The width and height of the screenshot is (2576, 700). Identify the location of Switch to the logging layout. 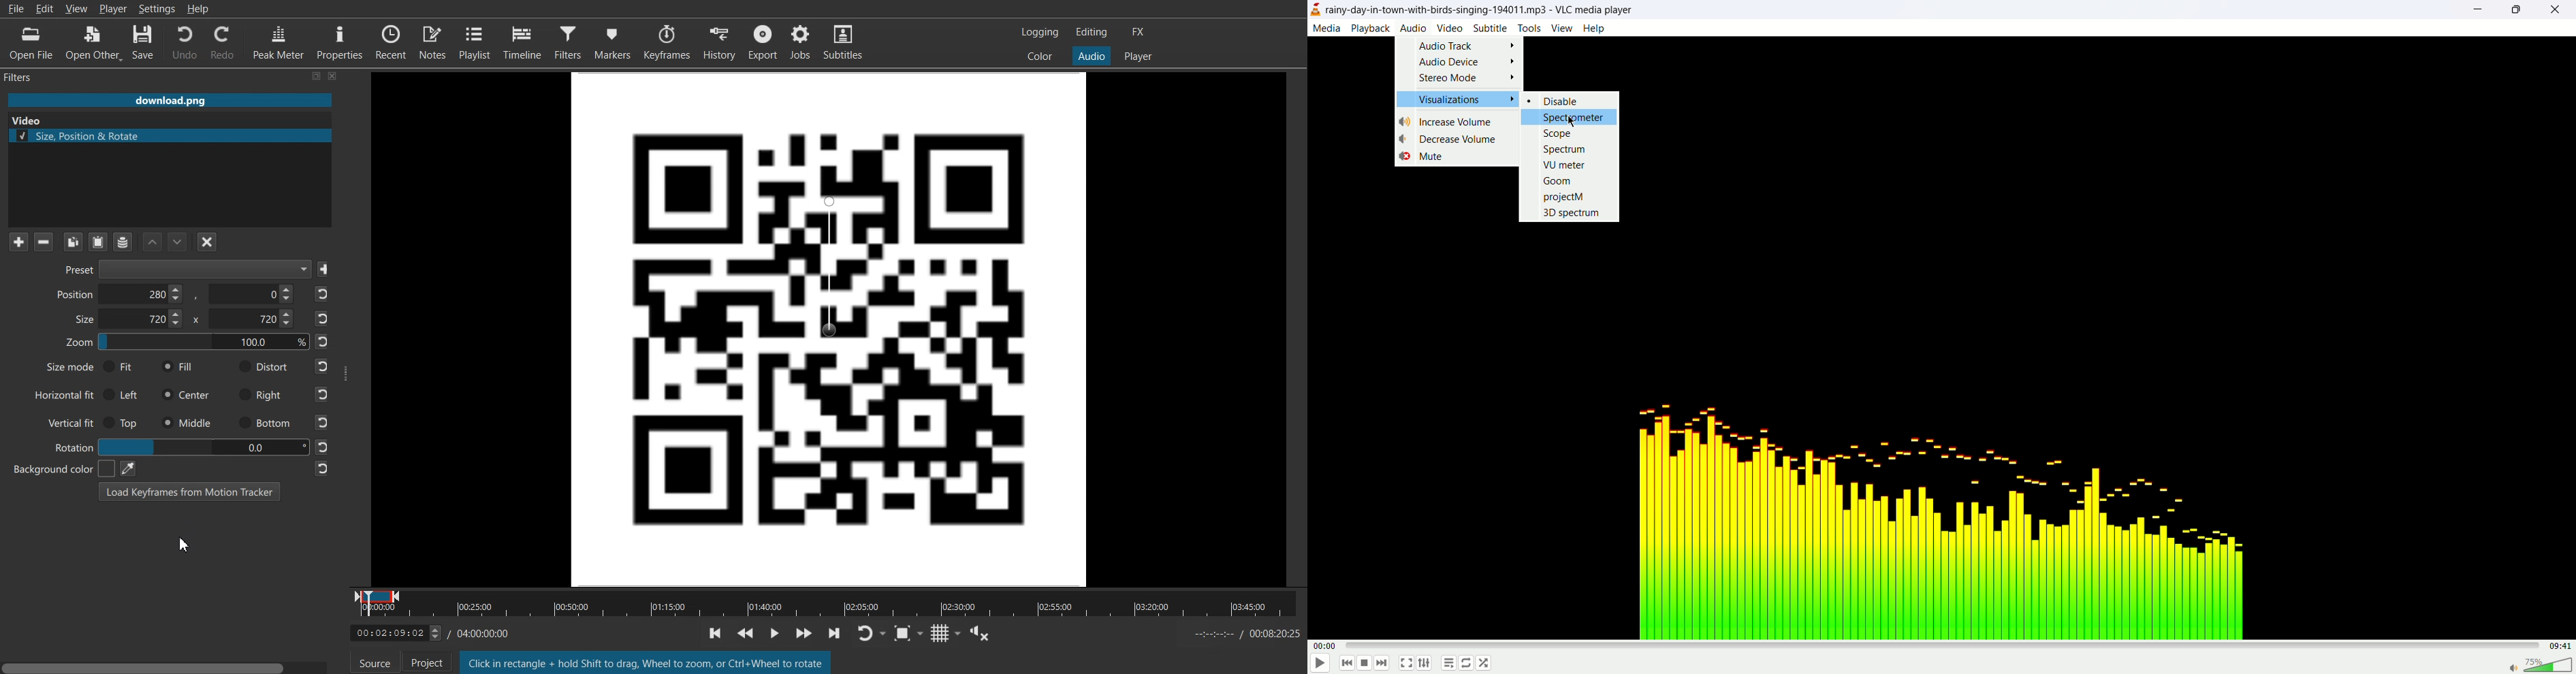
(1040, 33).